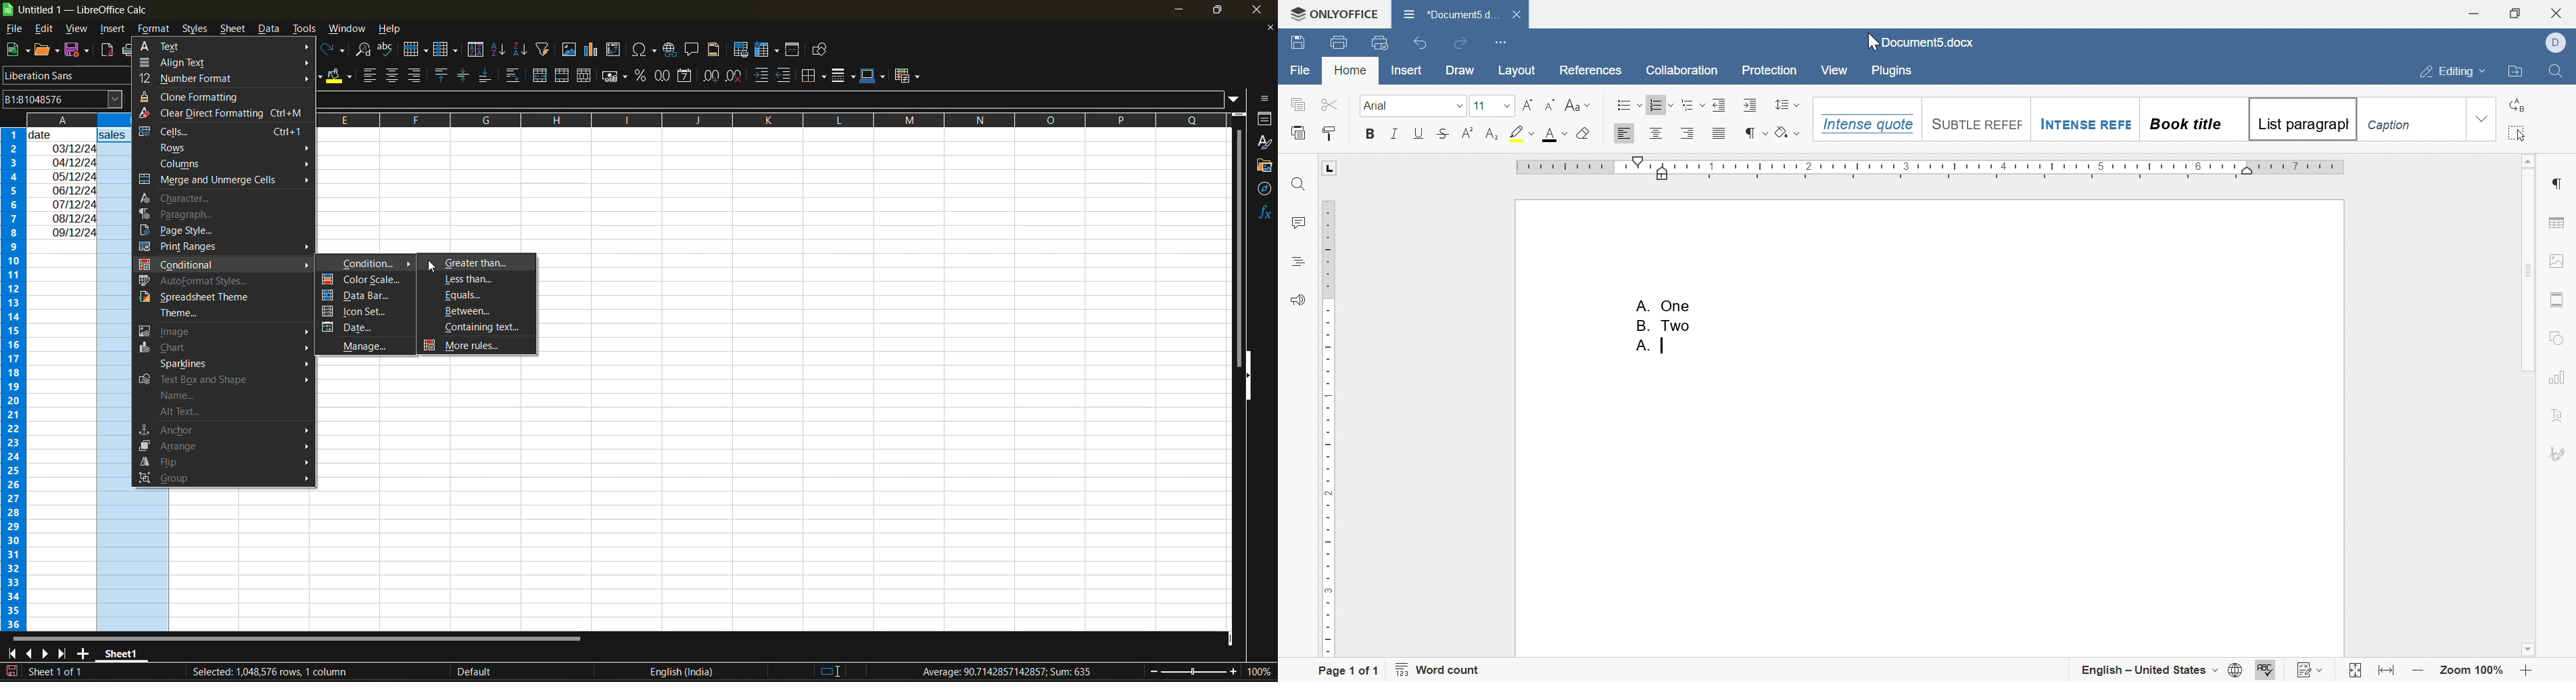 The height and width of the screenshot is (700, 2576). What do you see at coordinates (339, 77) in the screenshot?
I see `background color` at bounding box center [339, 77].